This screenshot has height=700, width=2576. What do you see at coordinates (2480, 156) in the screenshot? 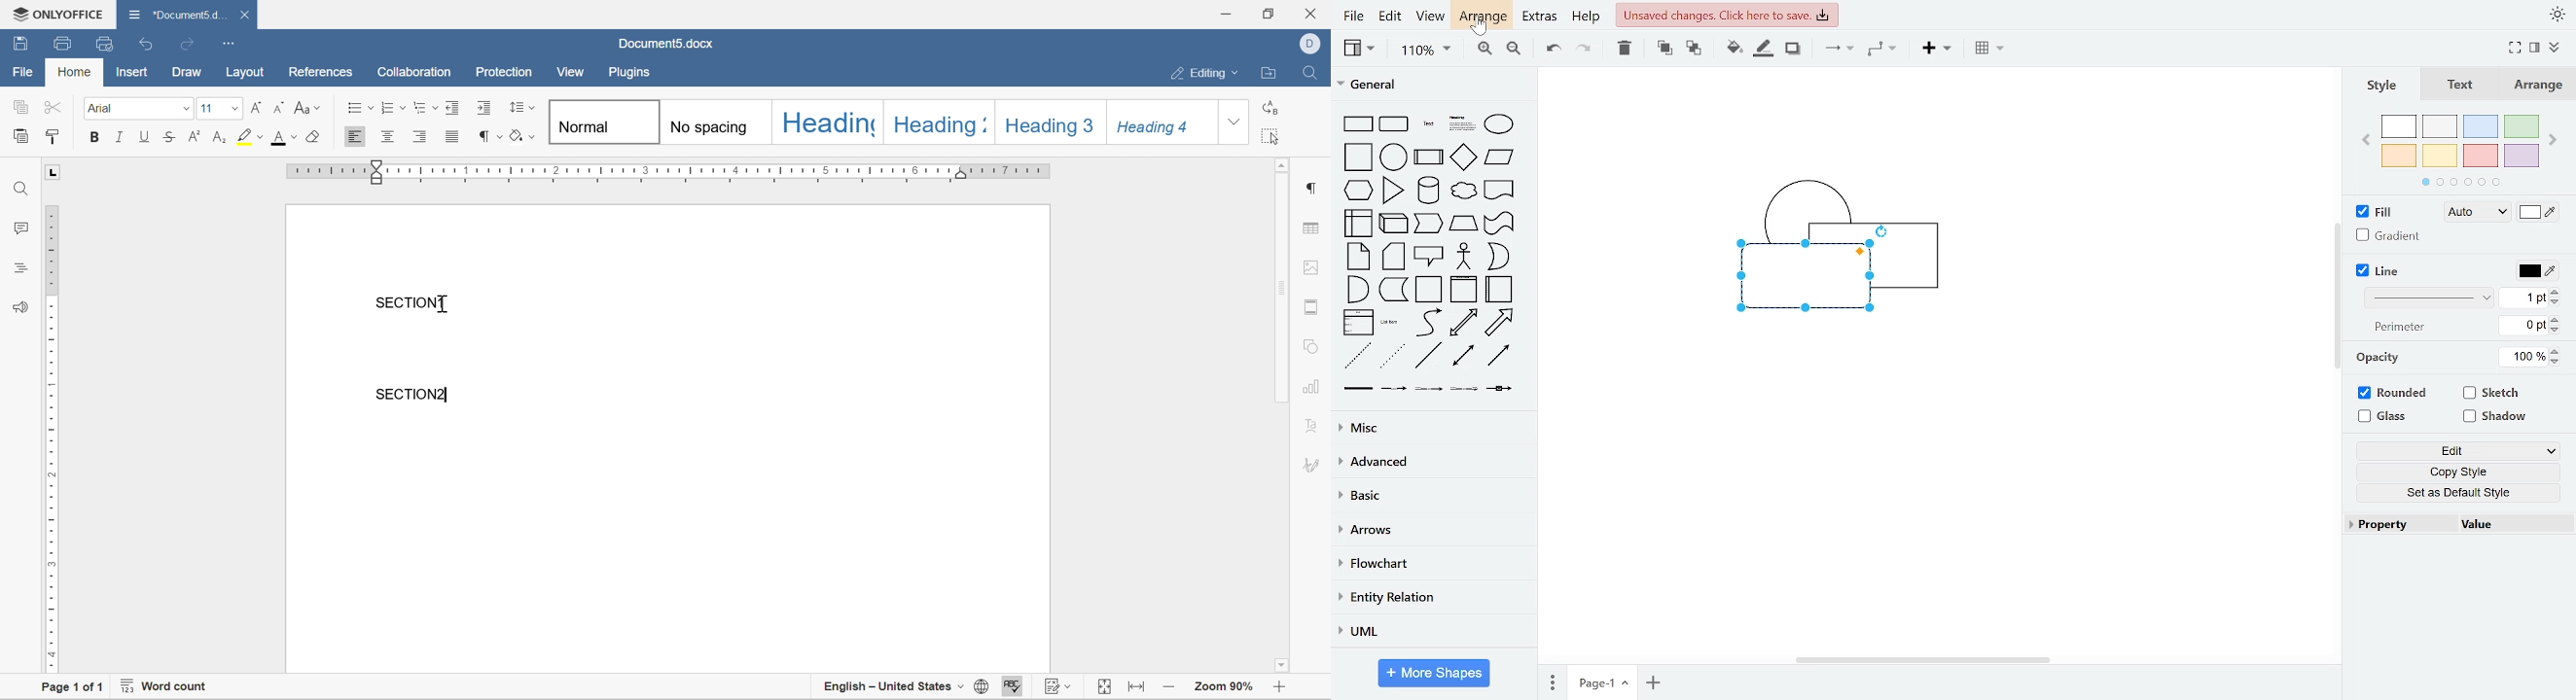
I see `red` at bounding box center [2480, 156].